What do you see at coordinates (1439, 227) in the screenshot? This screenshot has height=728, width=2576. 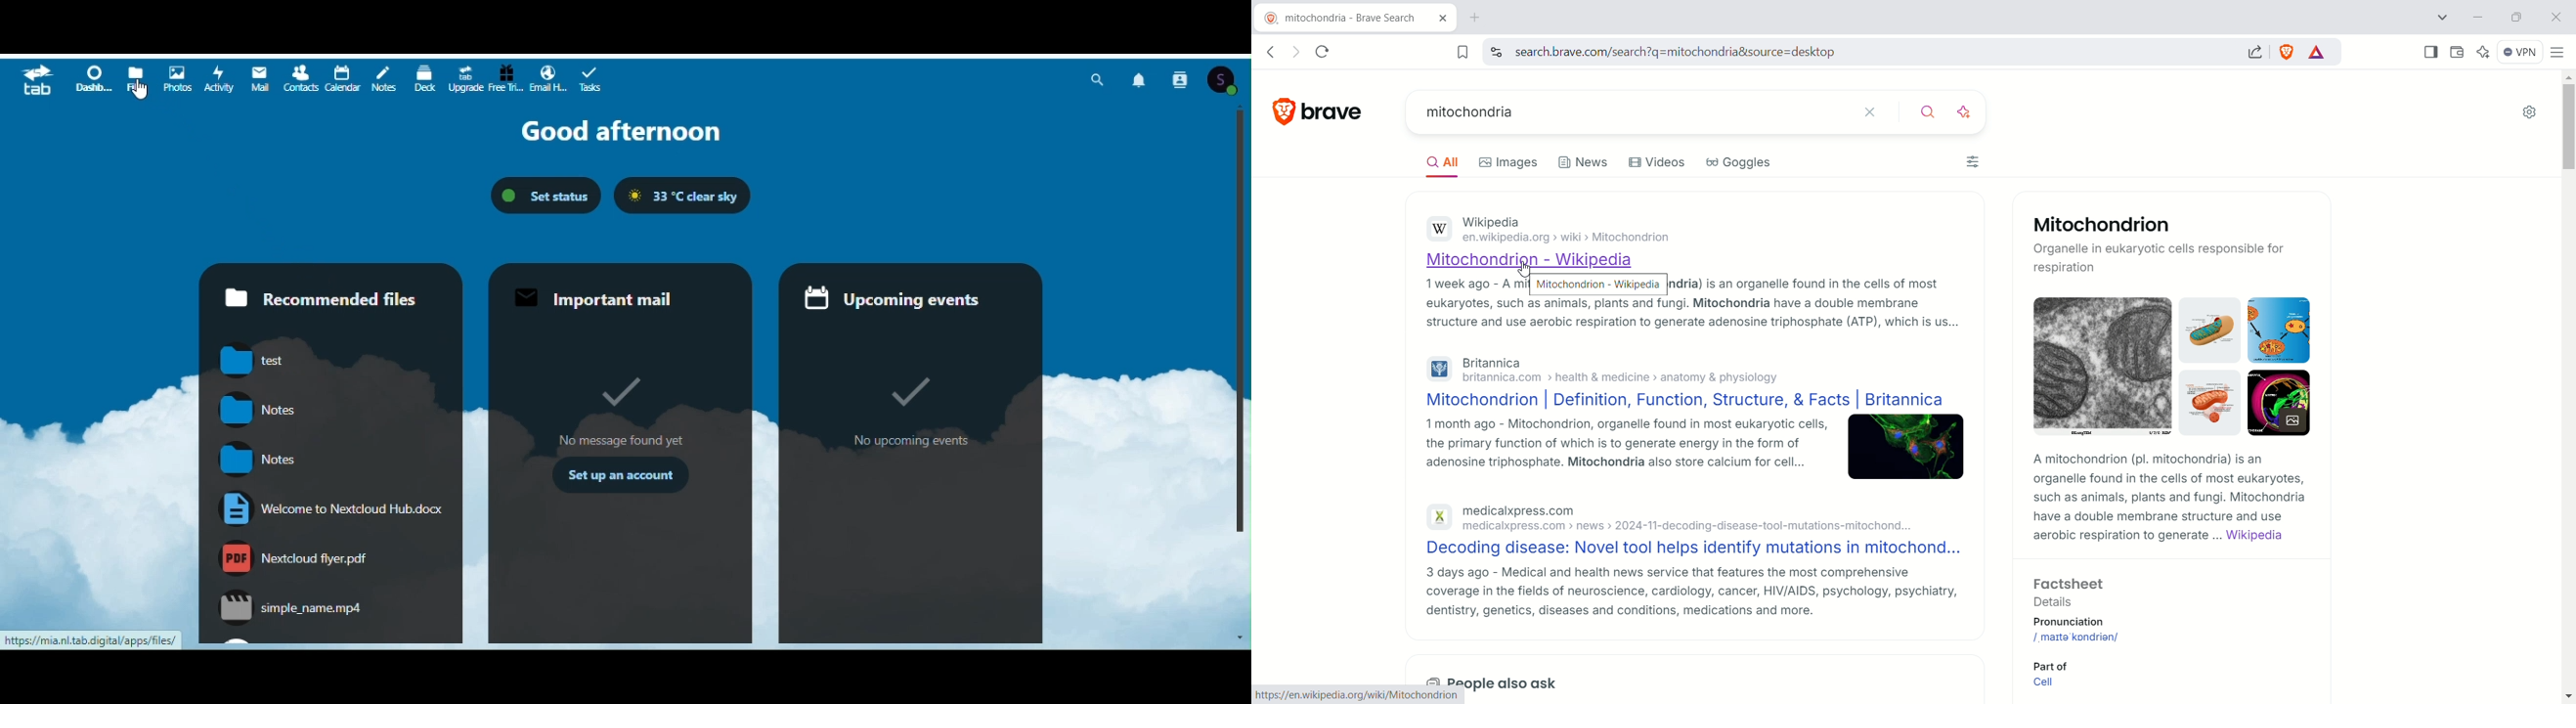 I see `Wikipedia logo` at bounding box center [1439, 227].